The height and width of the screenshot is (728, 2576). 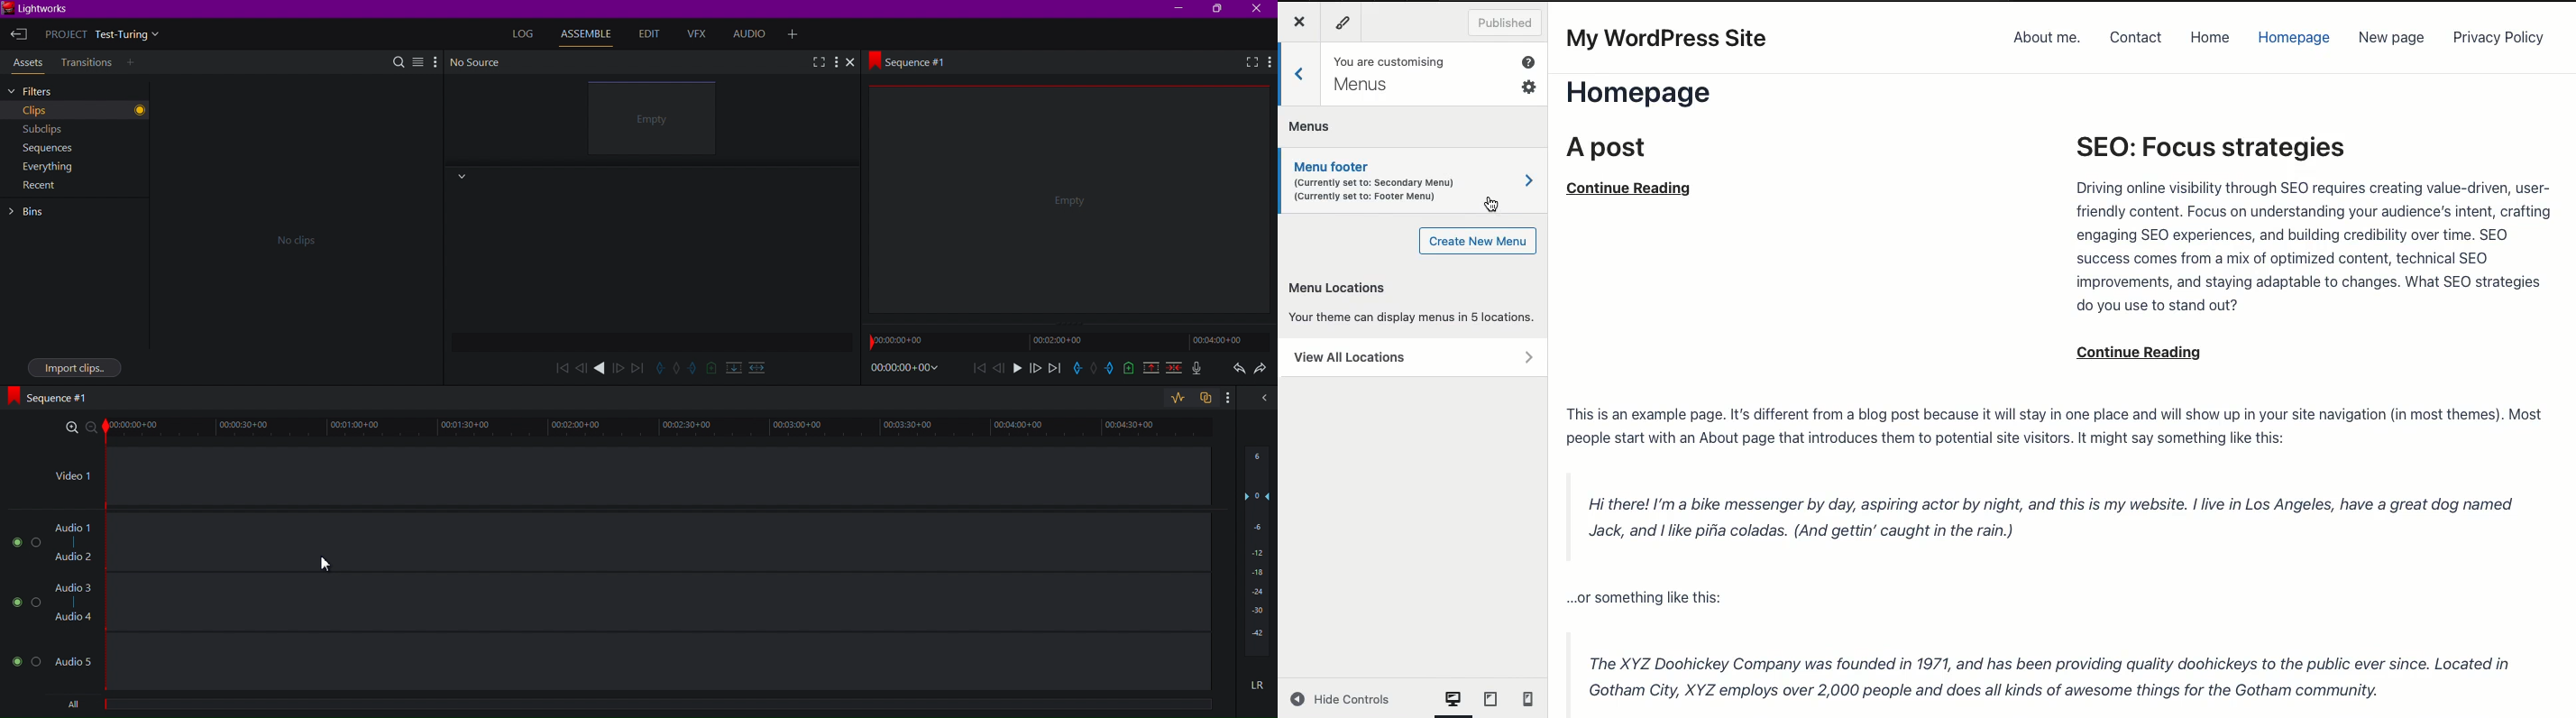 What do you see at coordinates (107, 36) in the screenshot?
I see `Project` at bounding box center [107, 36].